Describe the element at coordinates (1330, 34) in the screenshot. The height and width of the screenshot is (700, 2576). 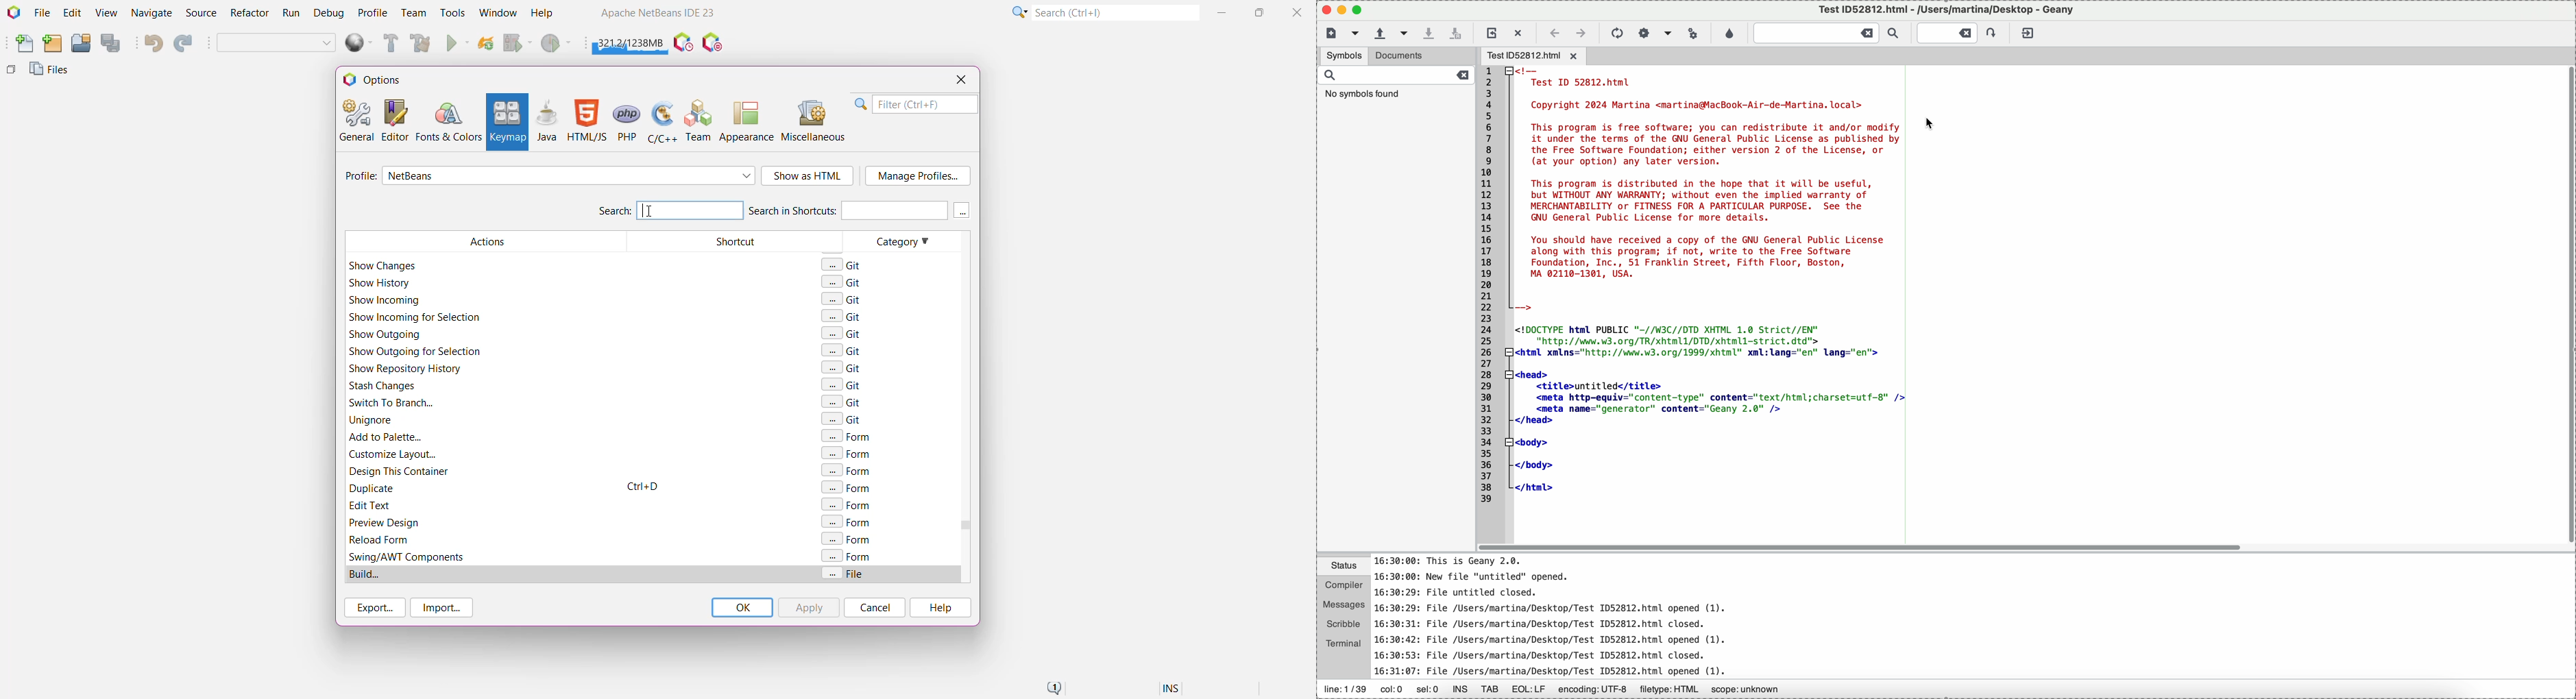
I see `new file` at that location.